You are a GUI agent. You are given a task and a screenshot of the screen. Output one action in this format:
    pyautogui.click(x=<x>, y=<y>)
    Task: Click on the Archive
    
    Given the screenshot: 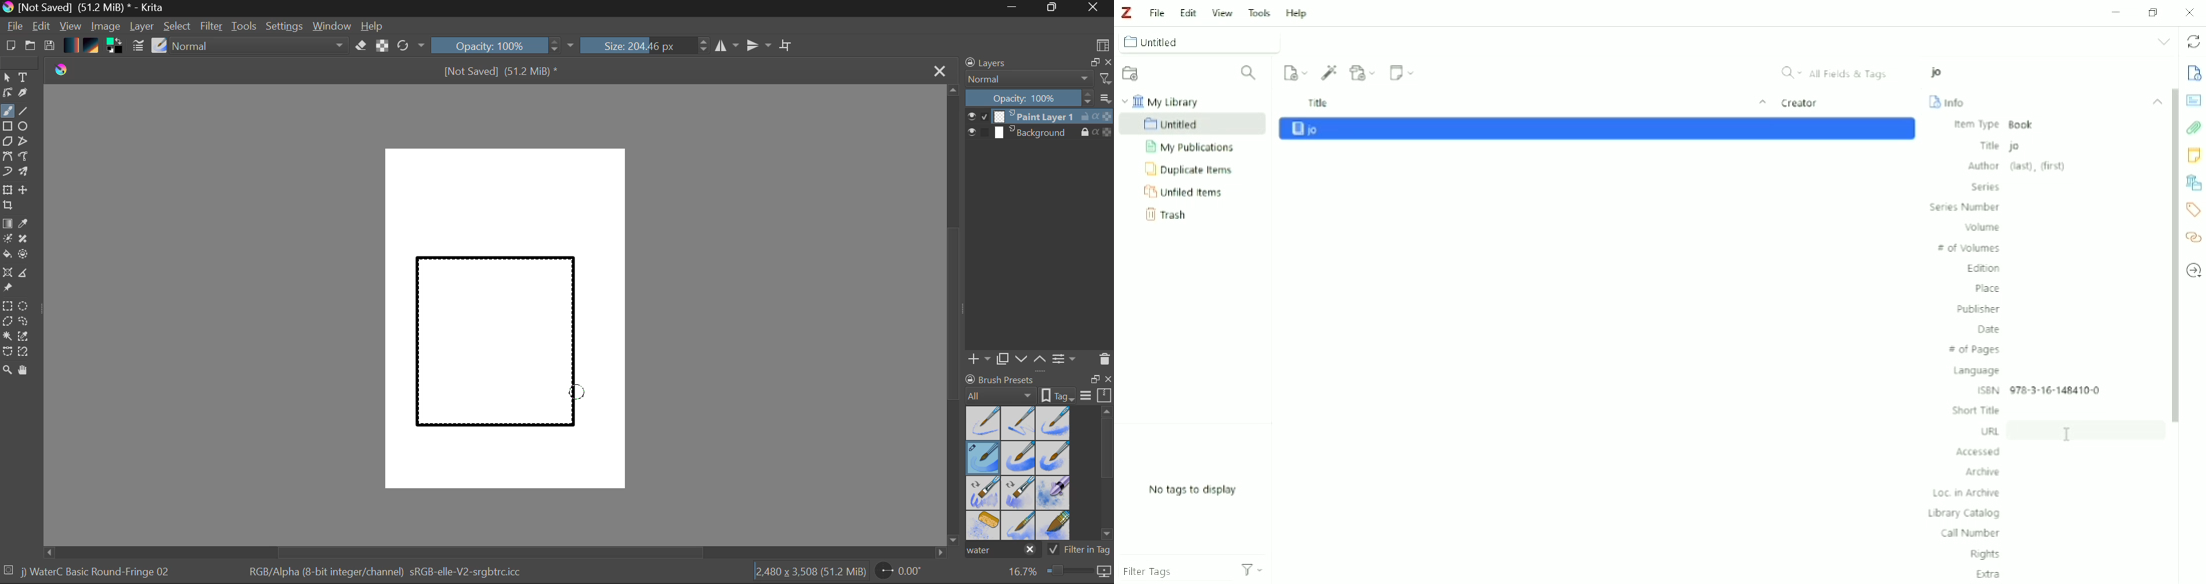 What is the action you would take?
    pyautogui.click(x=1985, y=472)
    